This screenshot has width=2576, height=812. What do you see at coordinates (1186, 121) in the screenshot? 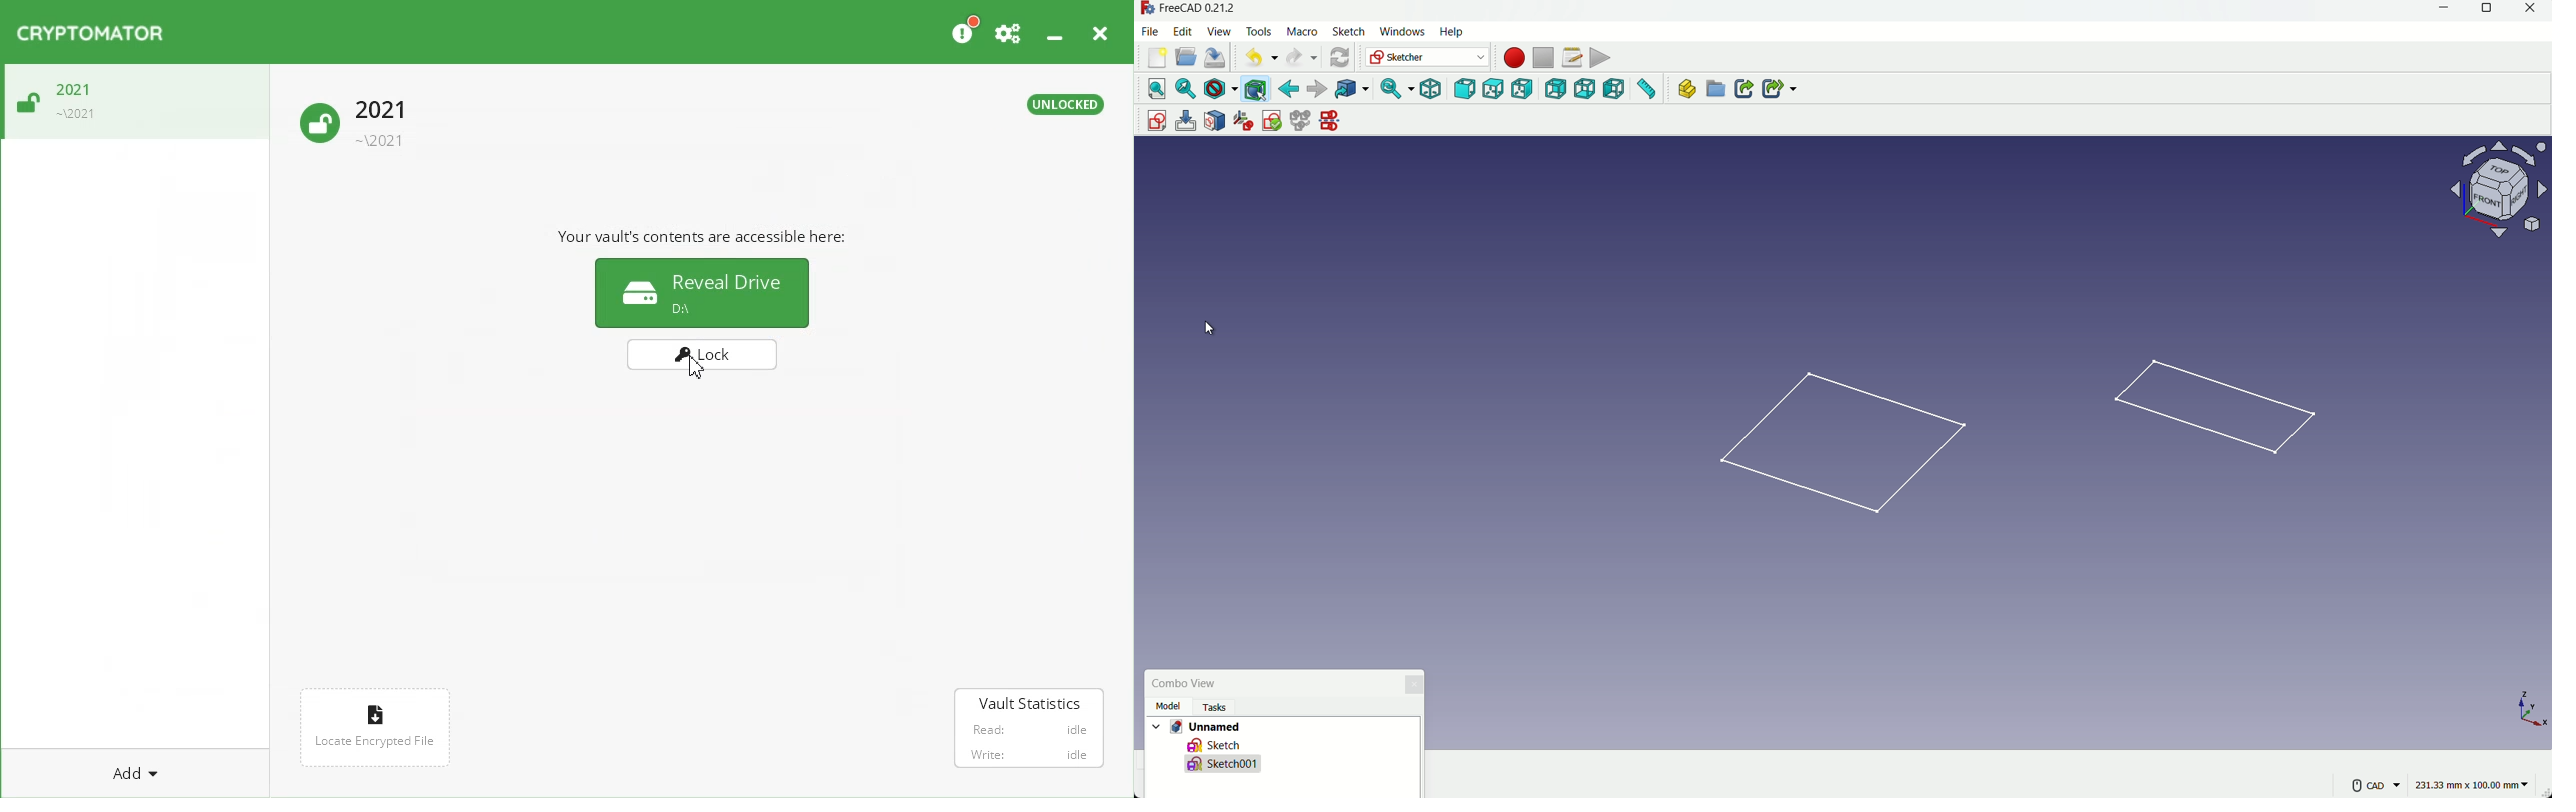
I see `edit sketch` at bounding box center [1186, 121].